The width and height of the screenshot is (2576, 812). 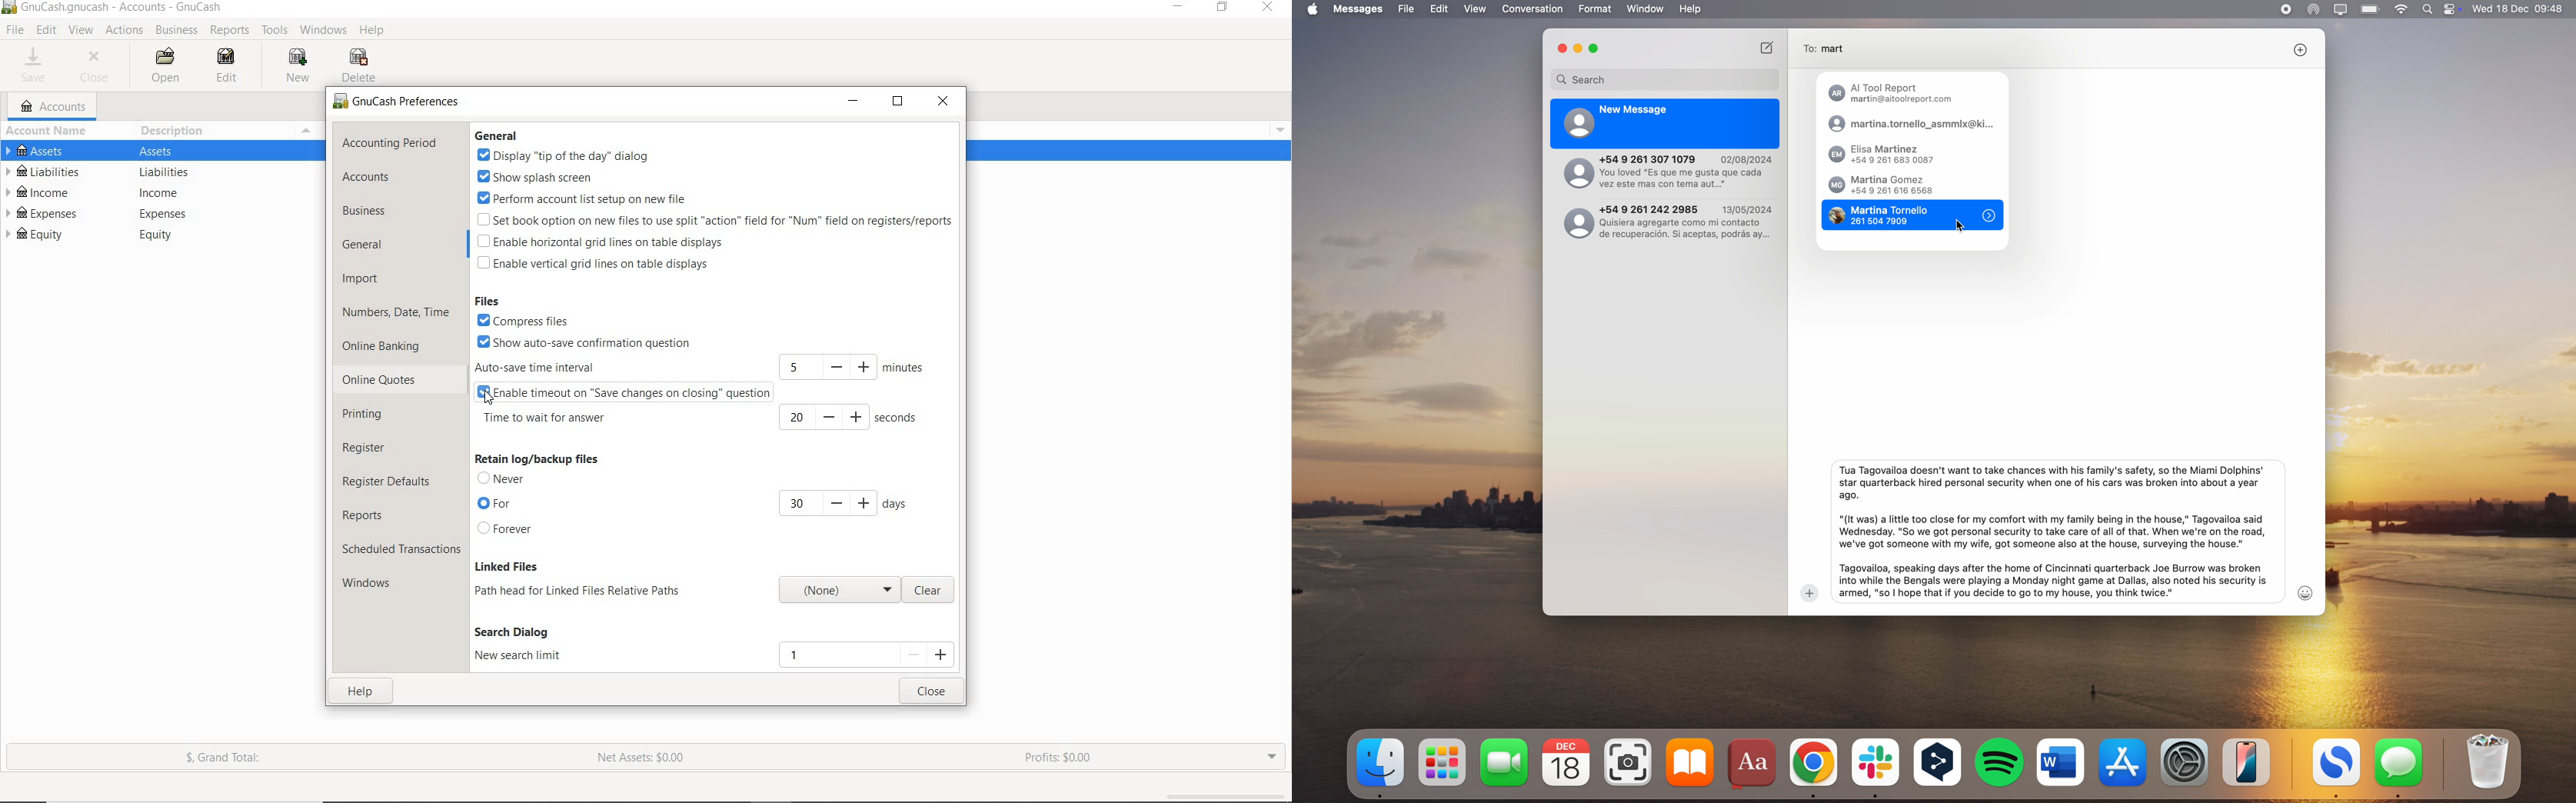 I want to click on date and hour, so click(x=2519, y=8).